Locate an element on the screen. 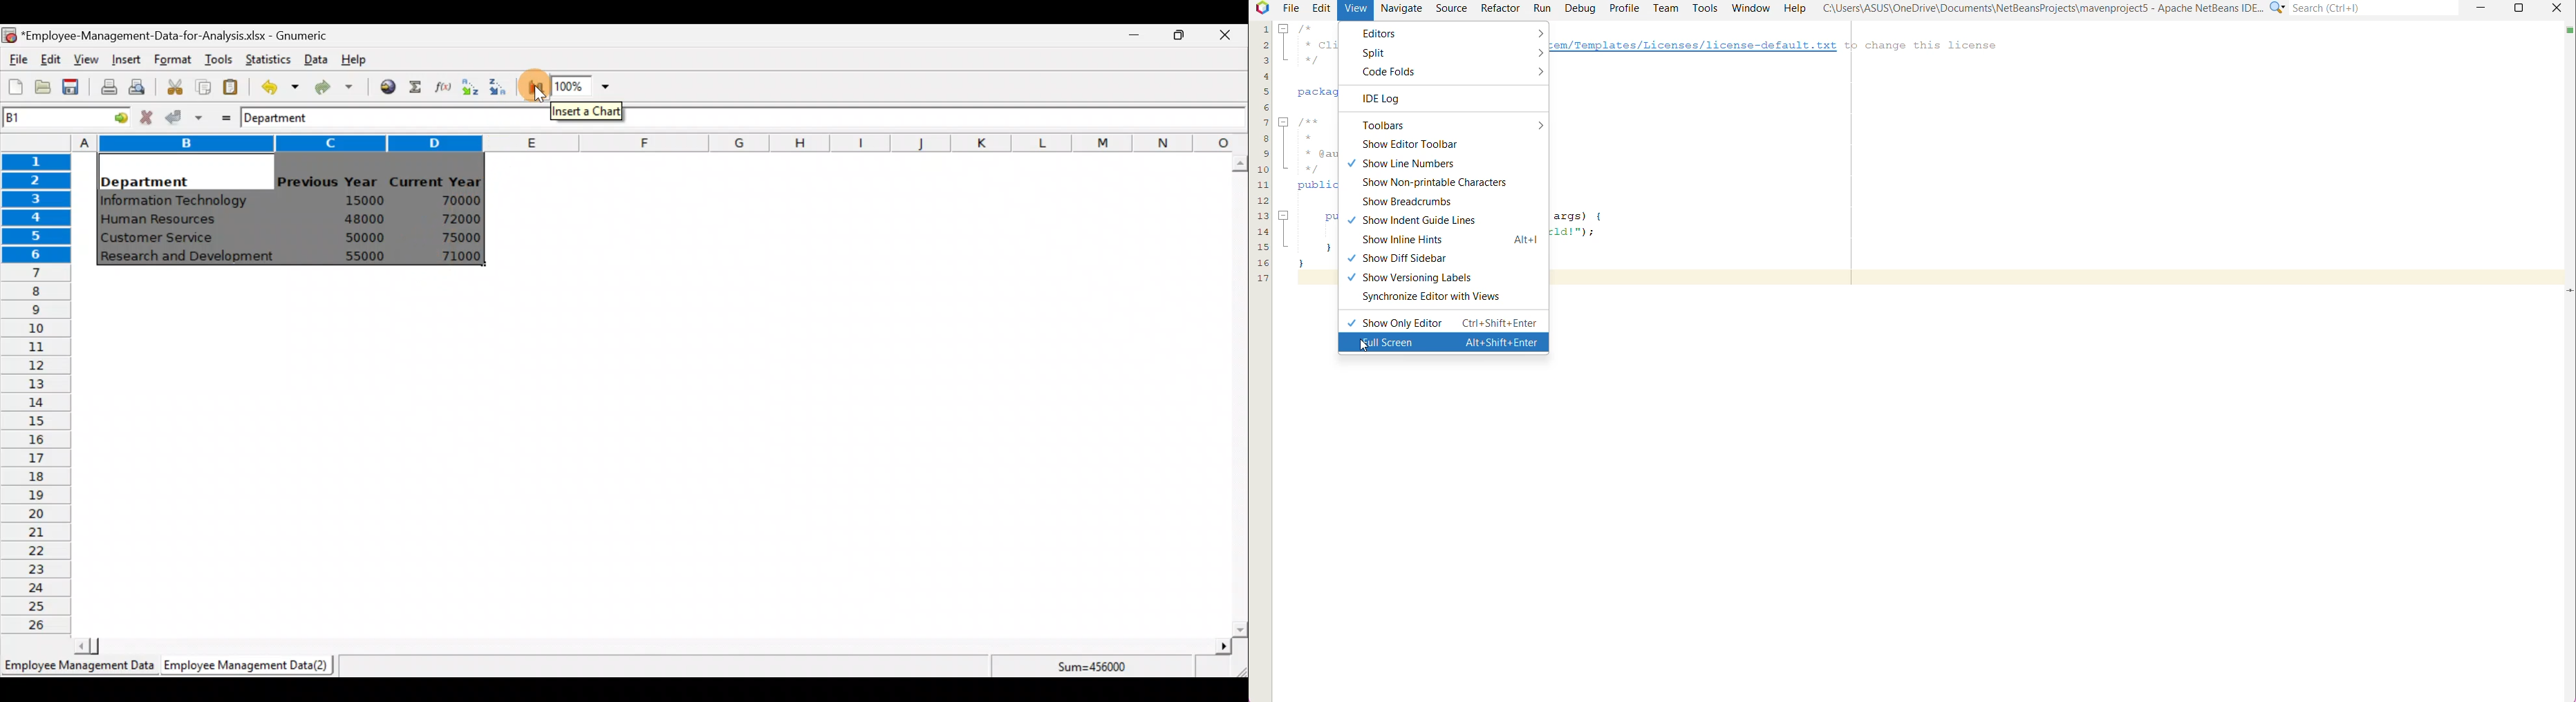 Image resolution: width=2576 pixels, height=728 pixels. Zoom is located at coordinates (581, 86).